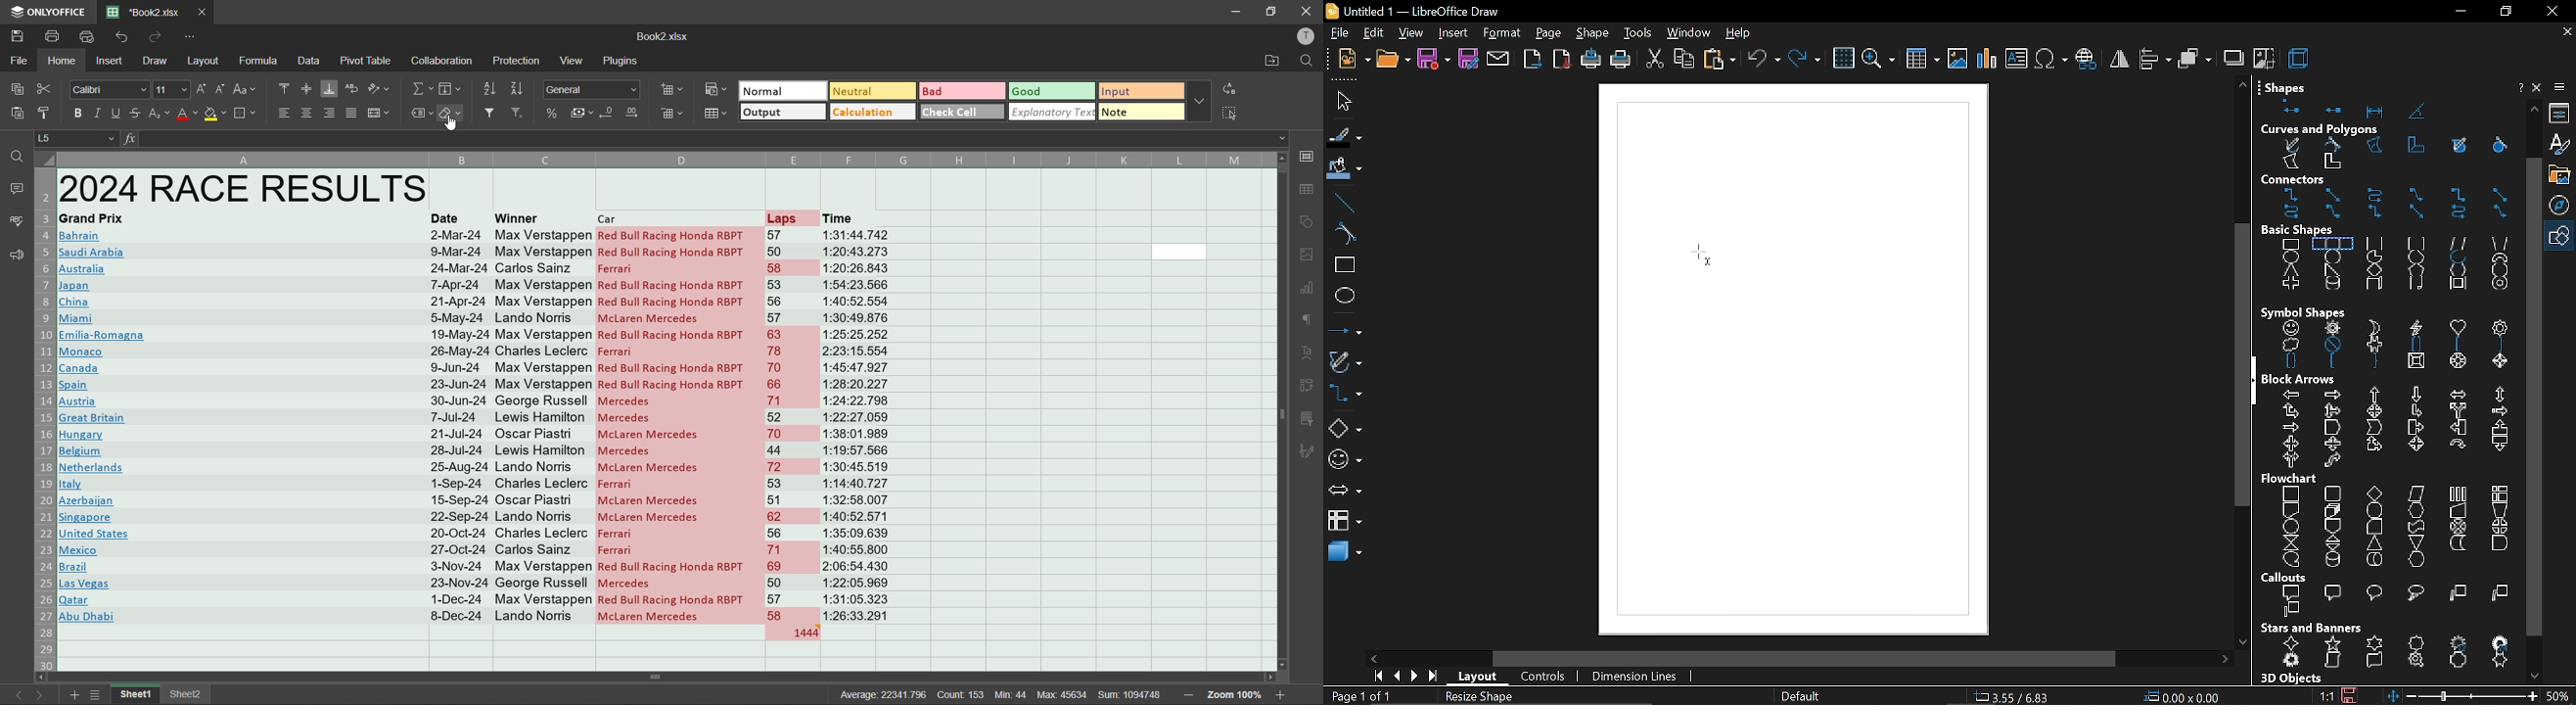 The image size is (2576, 728). Describe the element at coordinates (2393, 205) in the screenshot. I see `connectors` at that location.